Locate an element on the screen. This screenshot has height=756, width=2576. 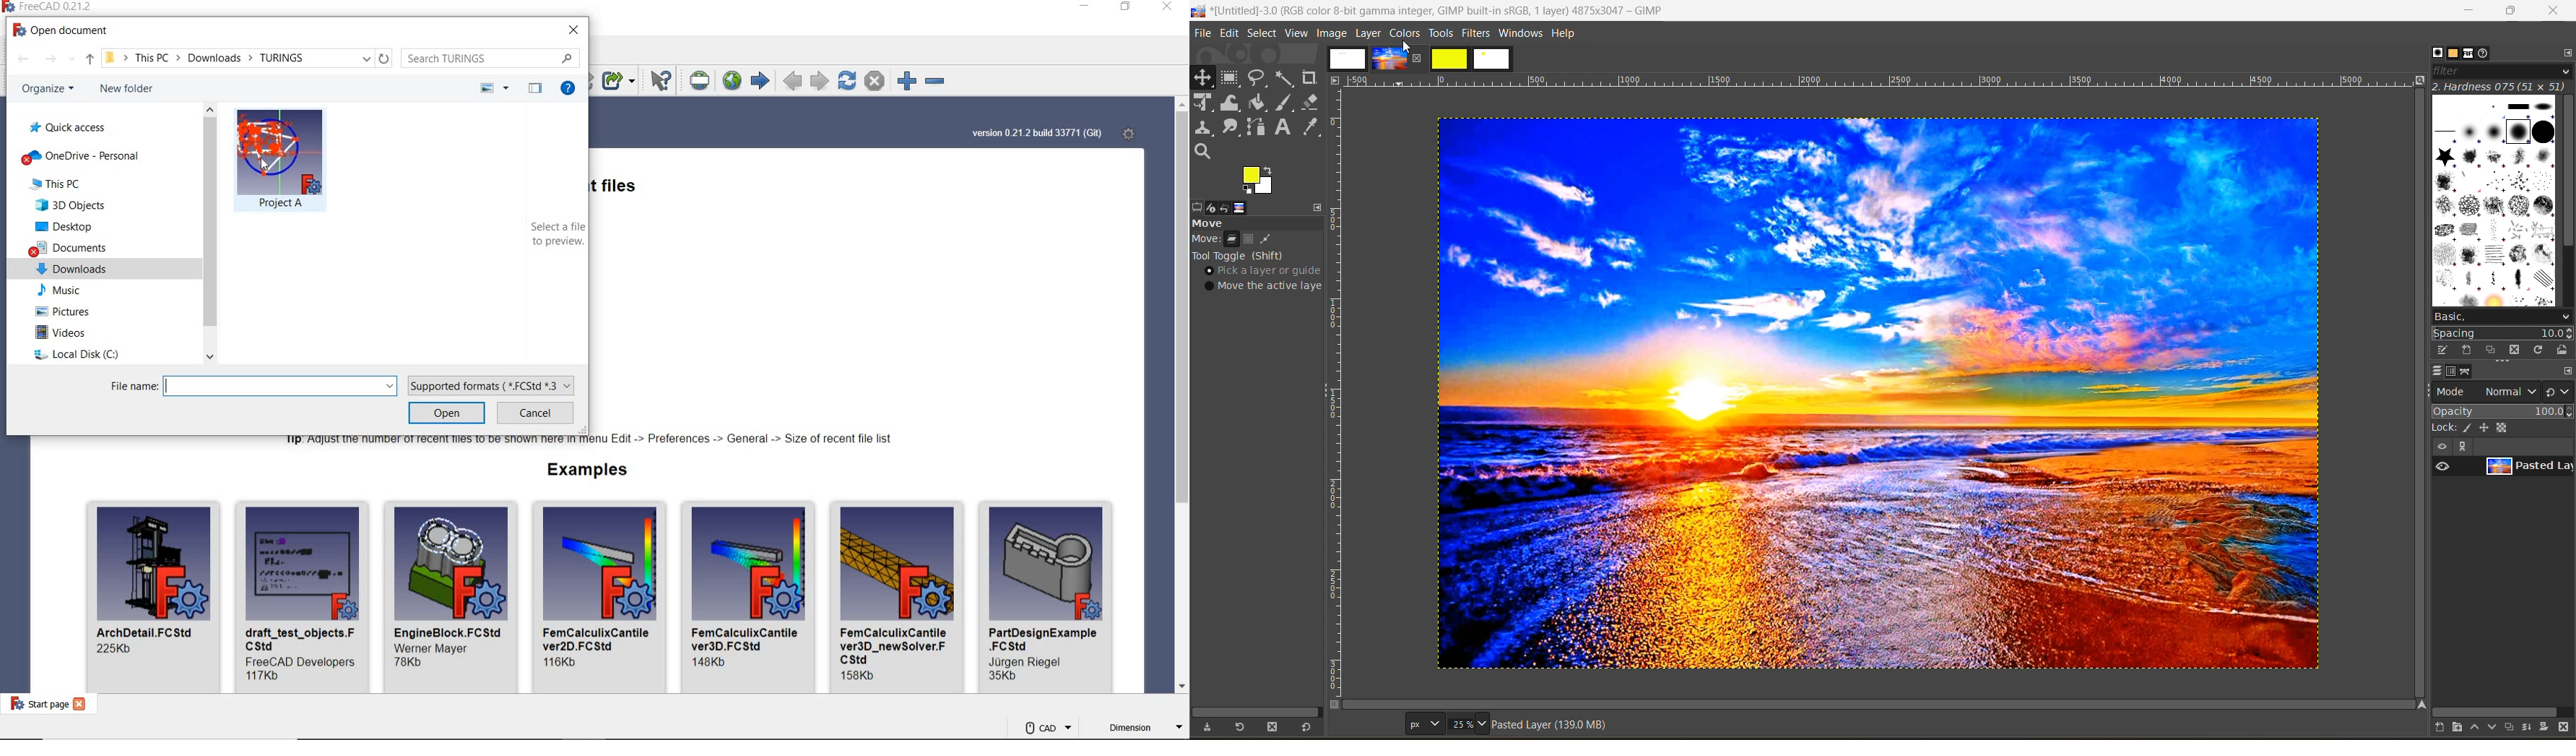
videos is located at coordinates (60, 330).